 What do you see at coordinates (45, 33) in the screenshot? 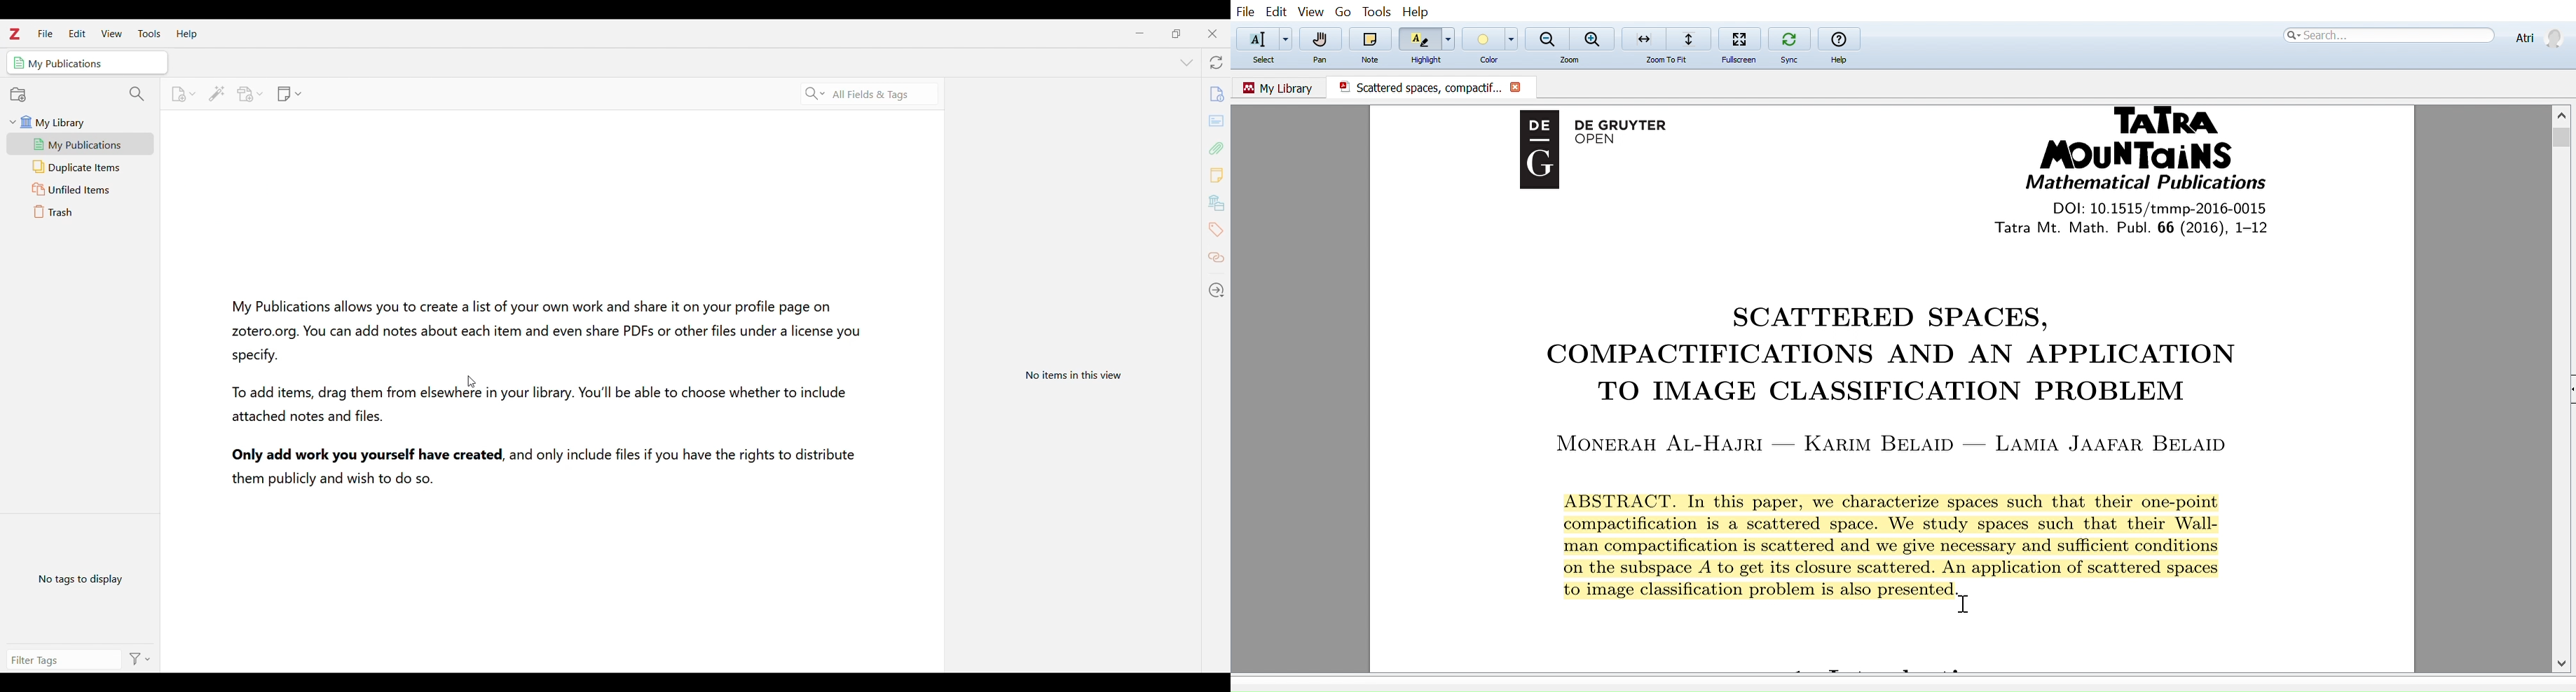
I see `File` at bounding box center [45, 33].